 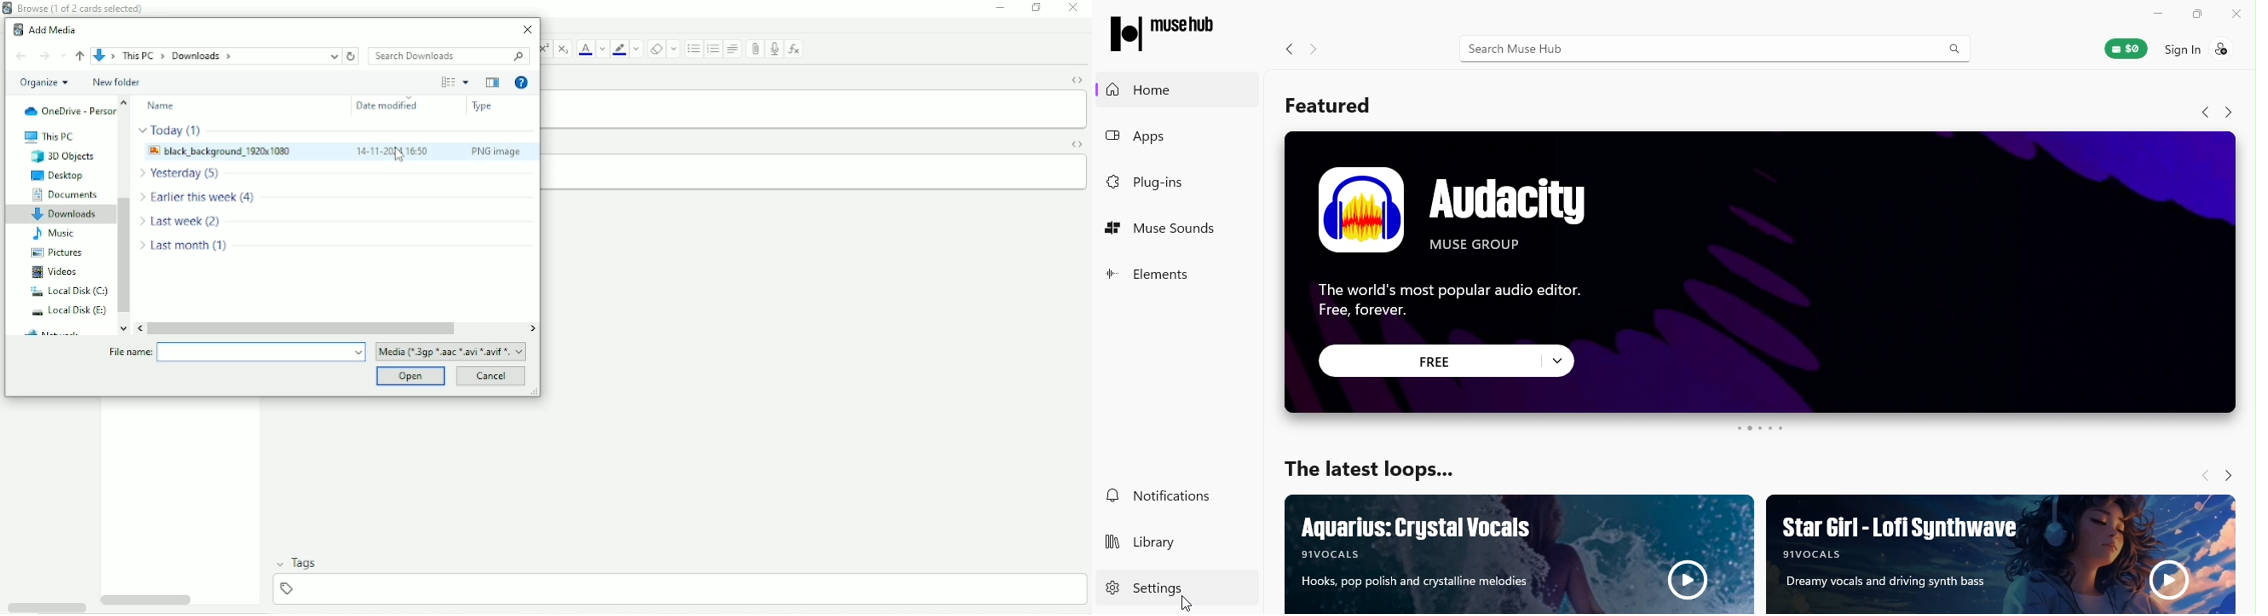 I want to click on Subscript, so click(x=565, y=49).